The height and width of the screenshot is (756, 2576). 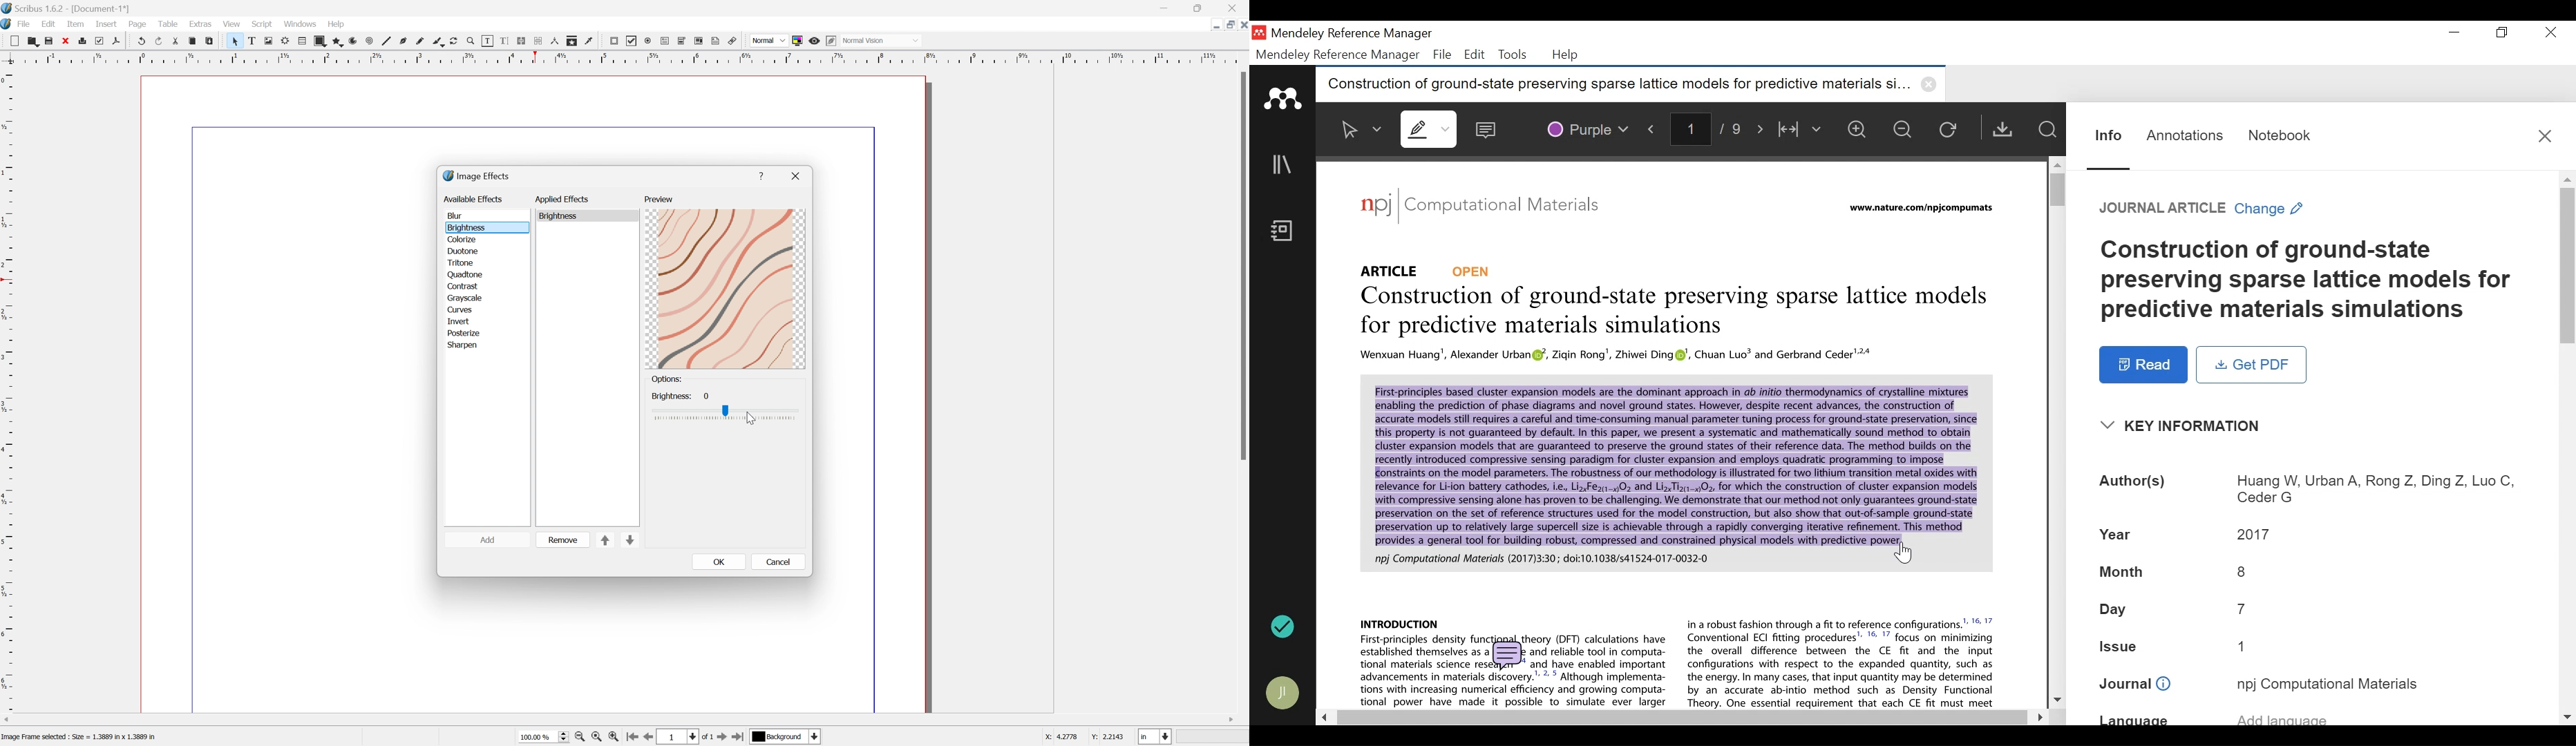 I want to click on tritone, so click(x=463, y=261).